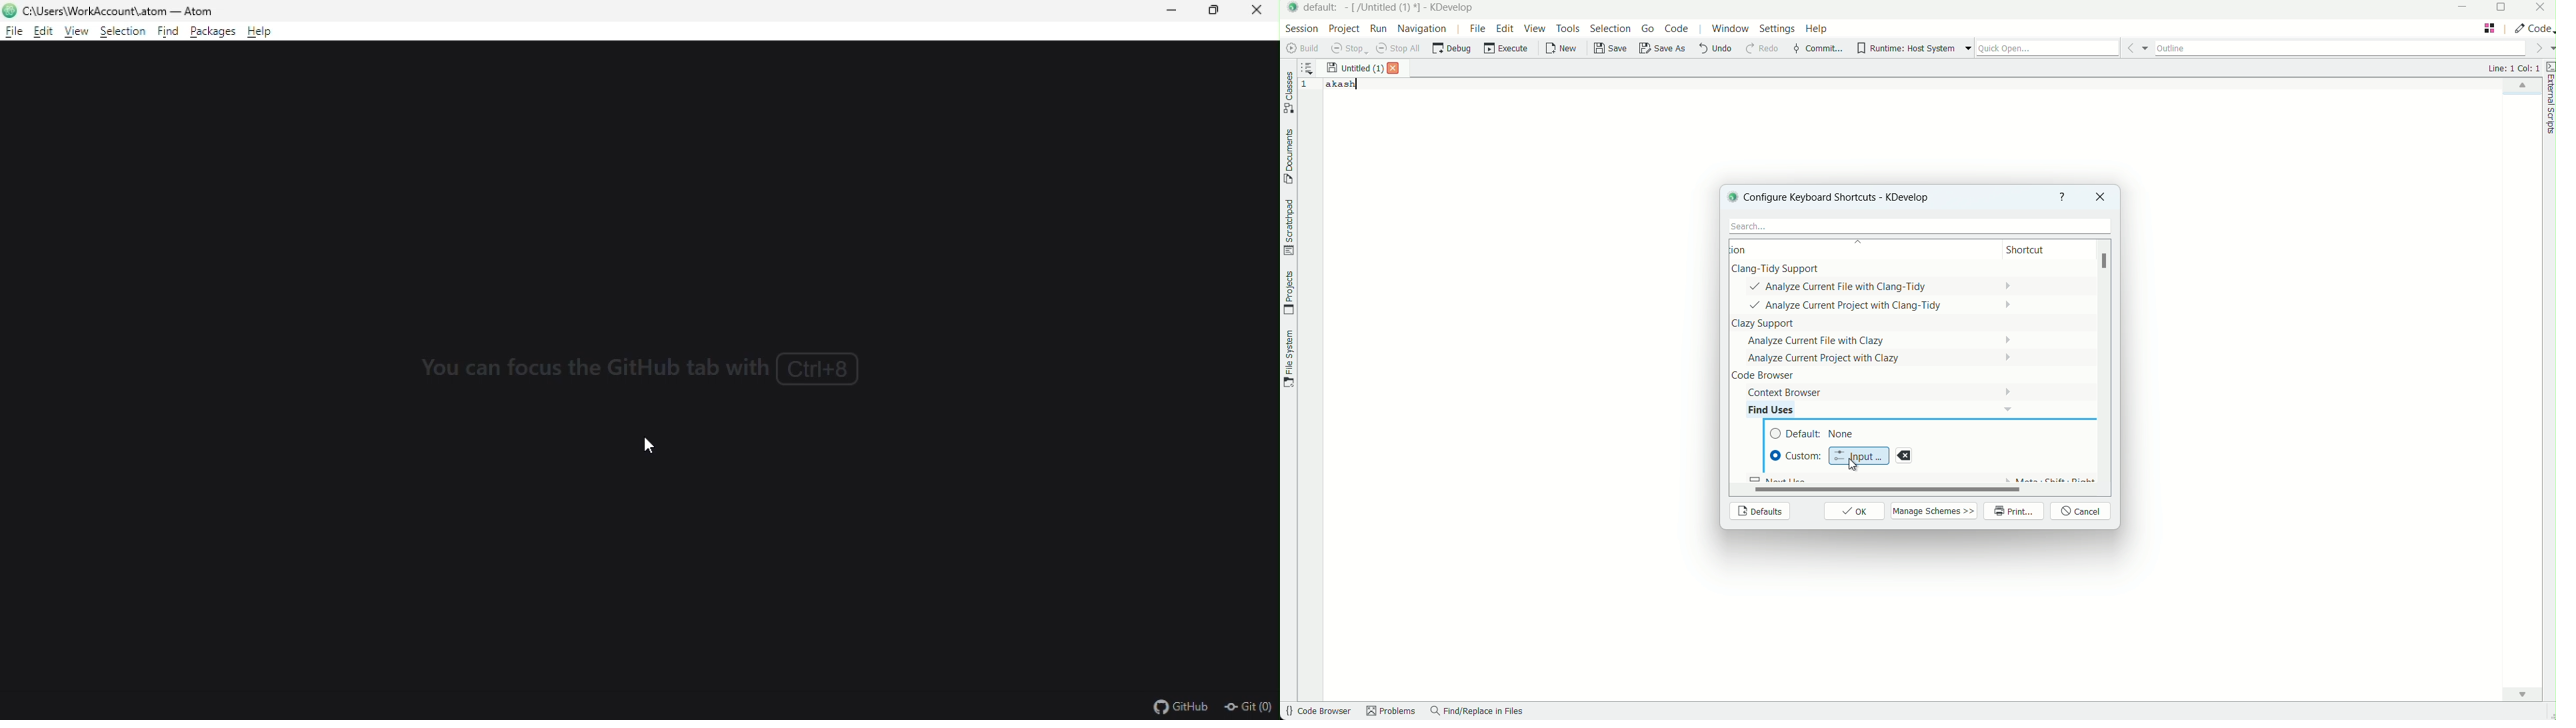 This screenshot has height=728, width=2576. What do you see at coordinates (2099, 197) in the screenshot?
I see `close window` at bounding box center [2099, 197].